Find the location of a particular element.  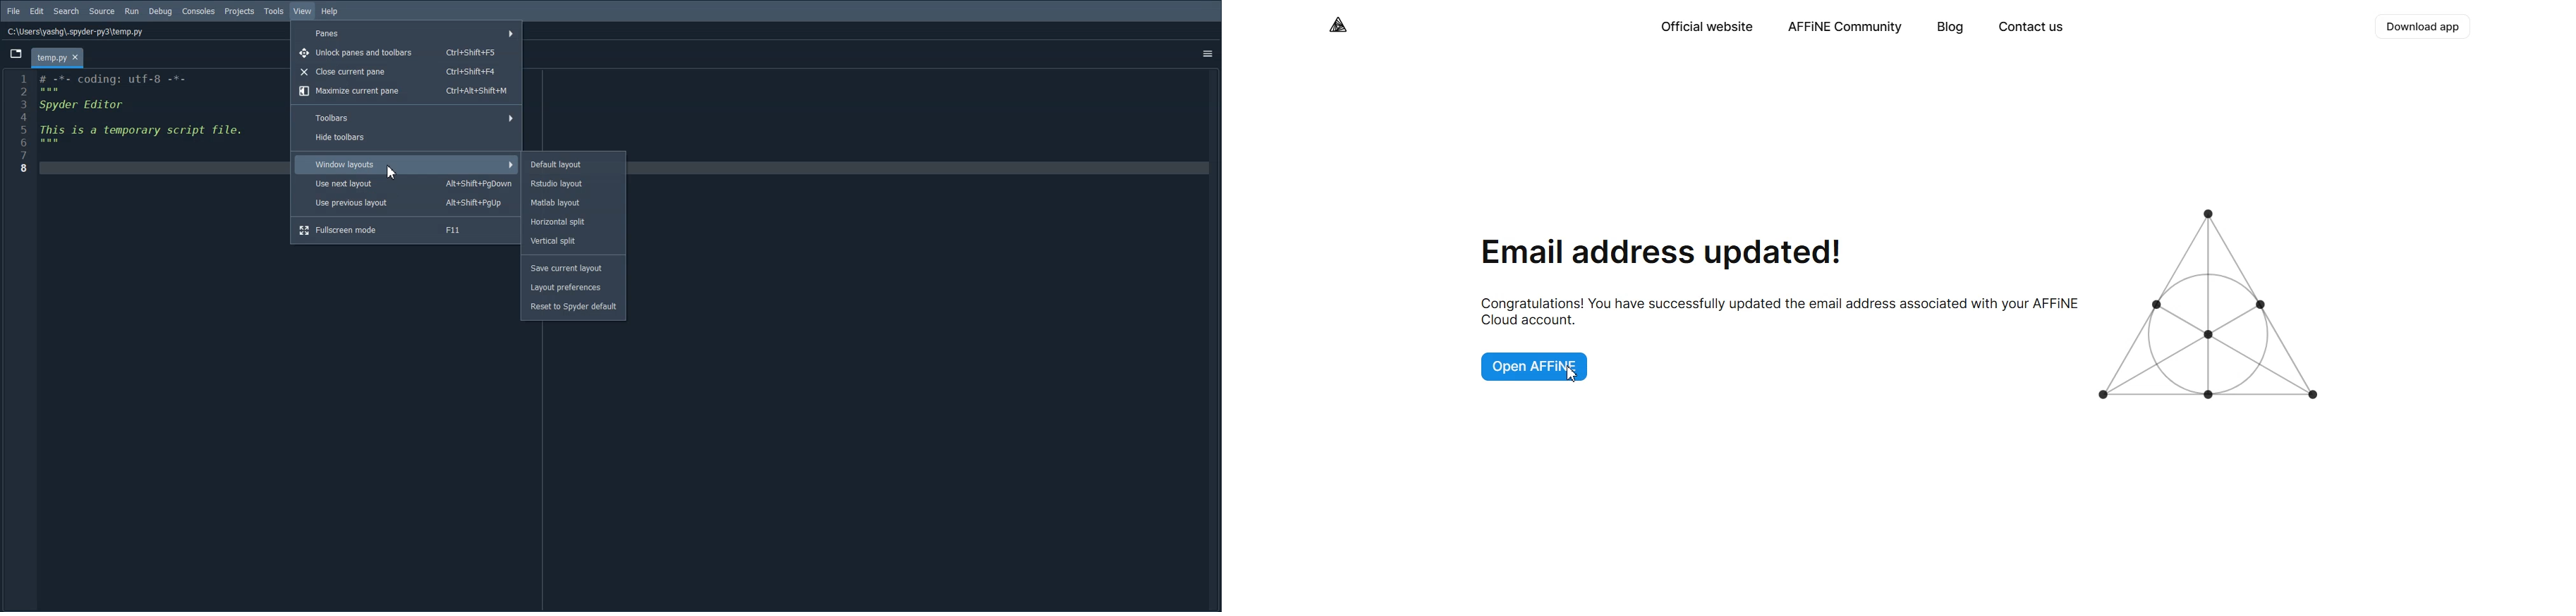

Panes is located at coordinates (407, 32).